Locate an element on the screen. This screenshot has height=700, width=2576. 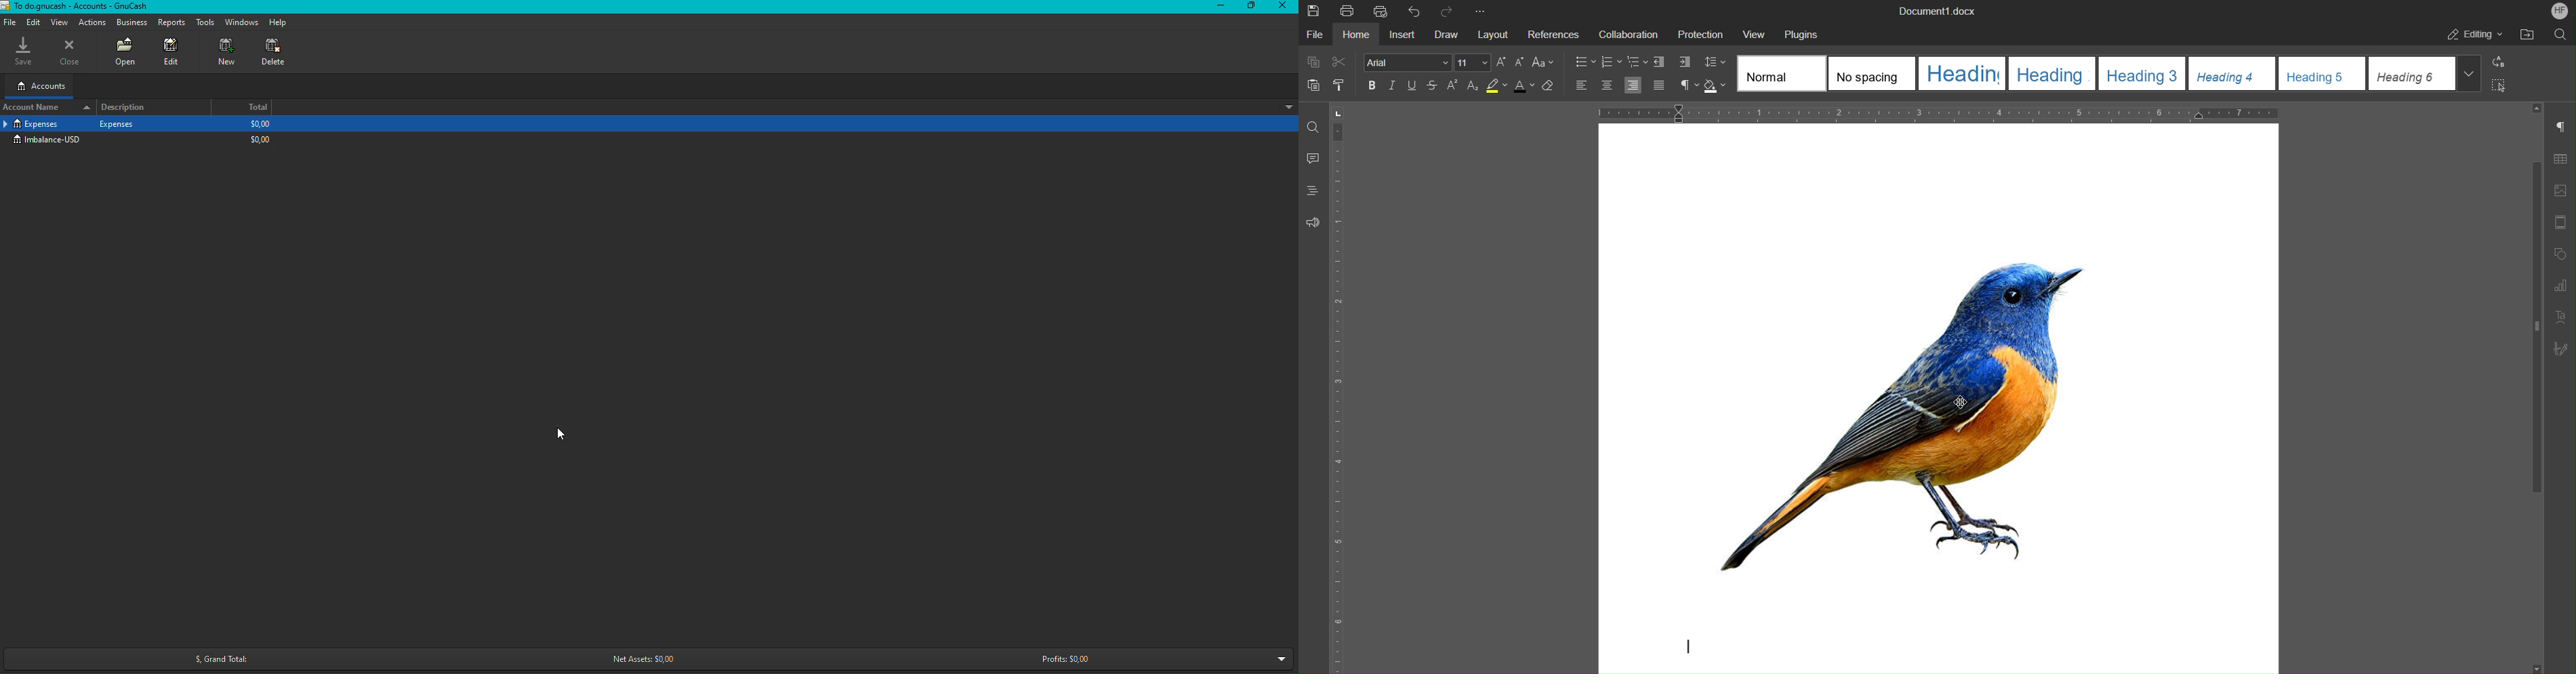
Save is located at coordinates (20, 52).